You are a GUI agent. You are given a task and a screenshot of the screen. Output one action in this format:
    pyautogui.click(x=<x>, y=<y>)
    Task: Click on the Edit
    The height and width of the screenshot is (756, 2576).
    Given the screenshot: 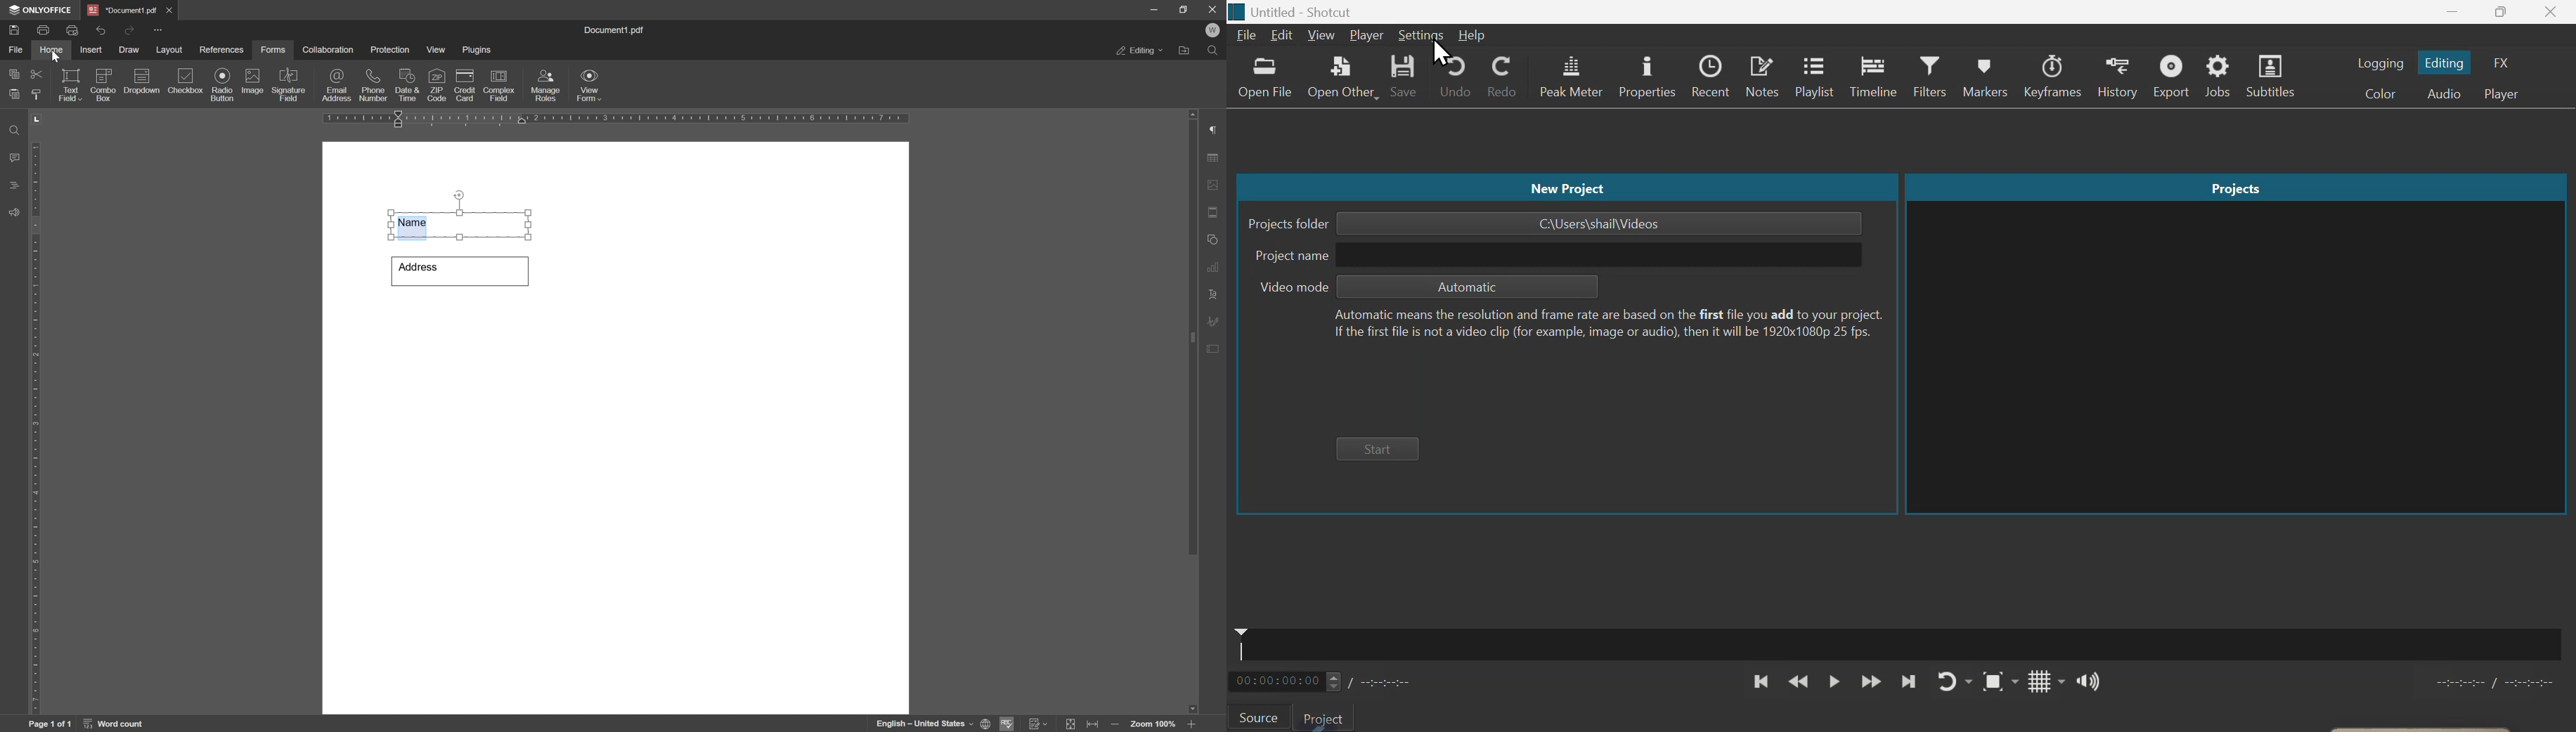 What is the action you would take?
    pyautogui.click(x=1281, y=37)
    